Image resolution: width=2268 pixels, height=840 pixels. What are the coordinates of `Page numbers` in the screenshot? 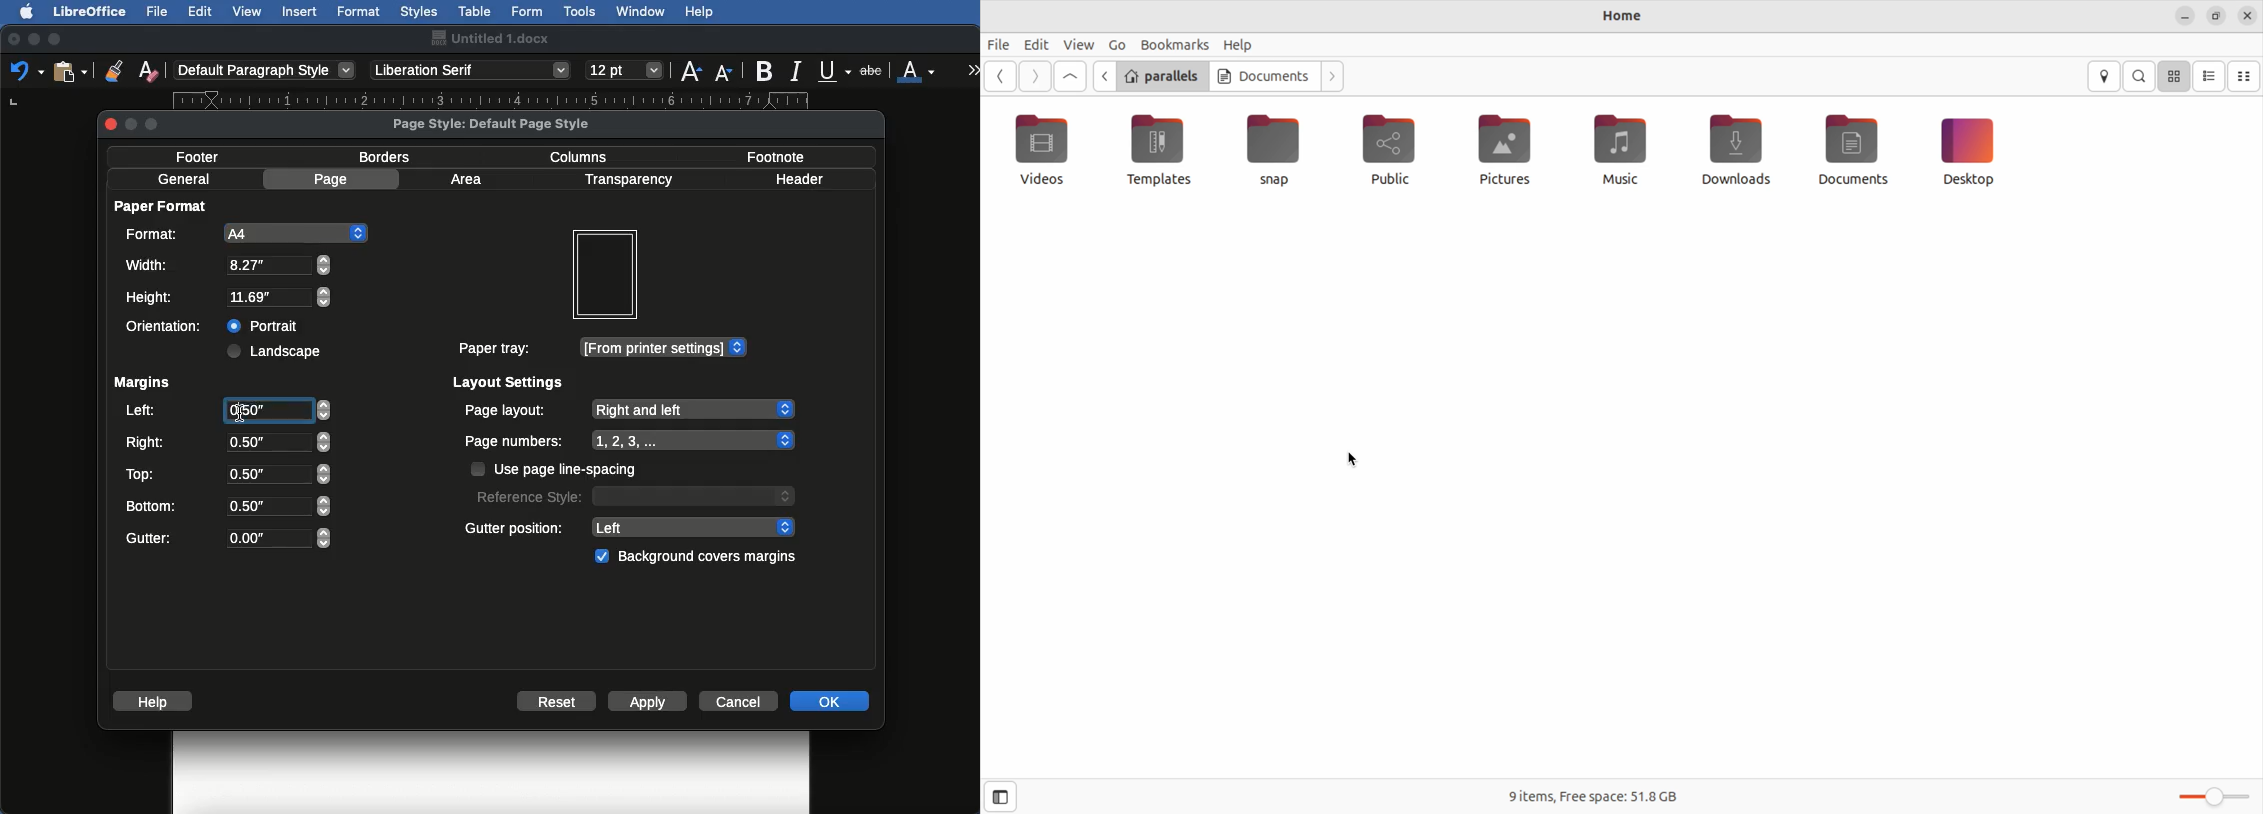 It's located at (630, 441).